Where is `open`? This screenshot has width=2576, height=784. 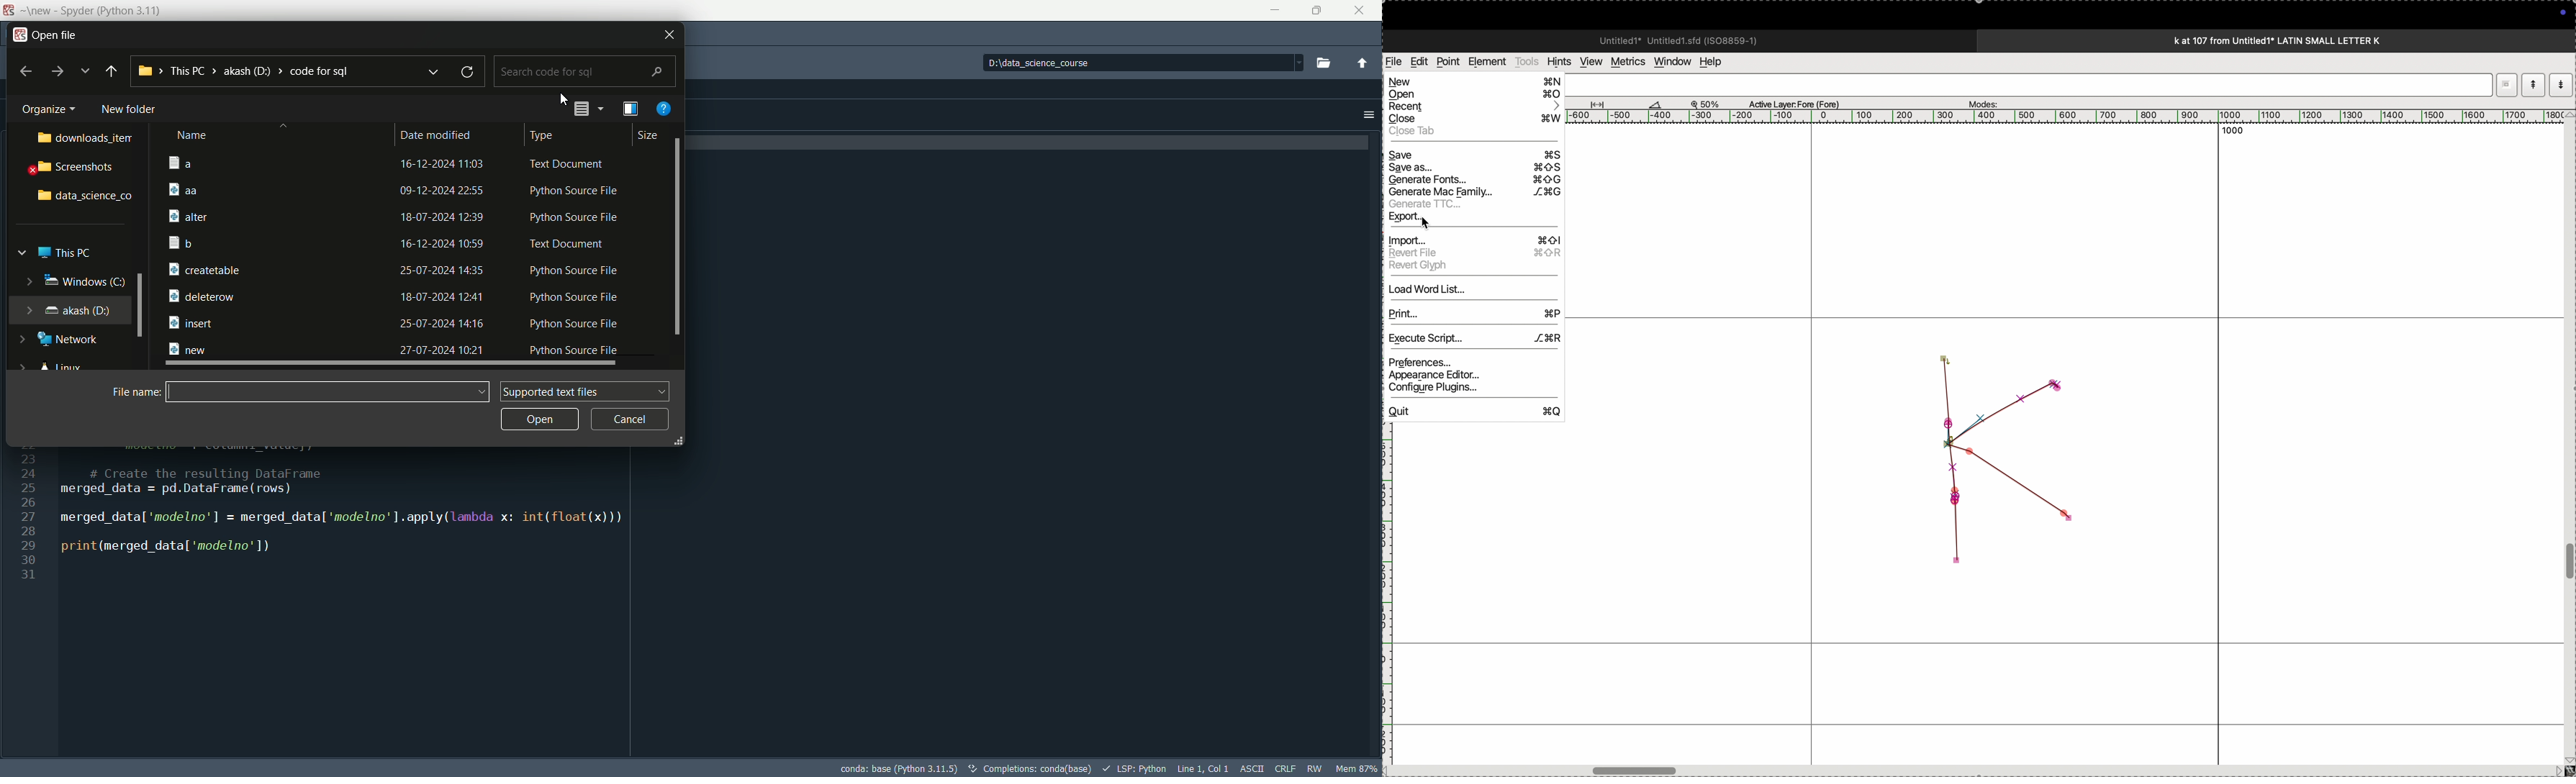 open is located at coordinates (1475, 96).